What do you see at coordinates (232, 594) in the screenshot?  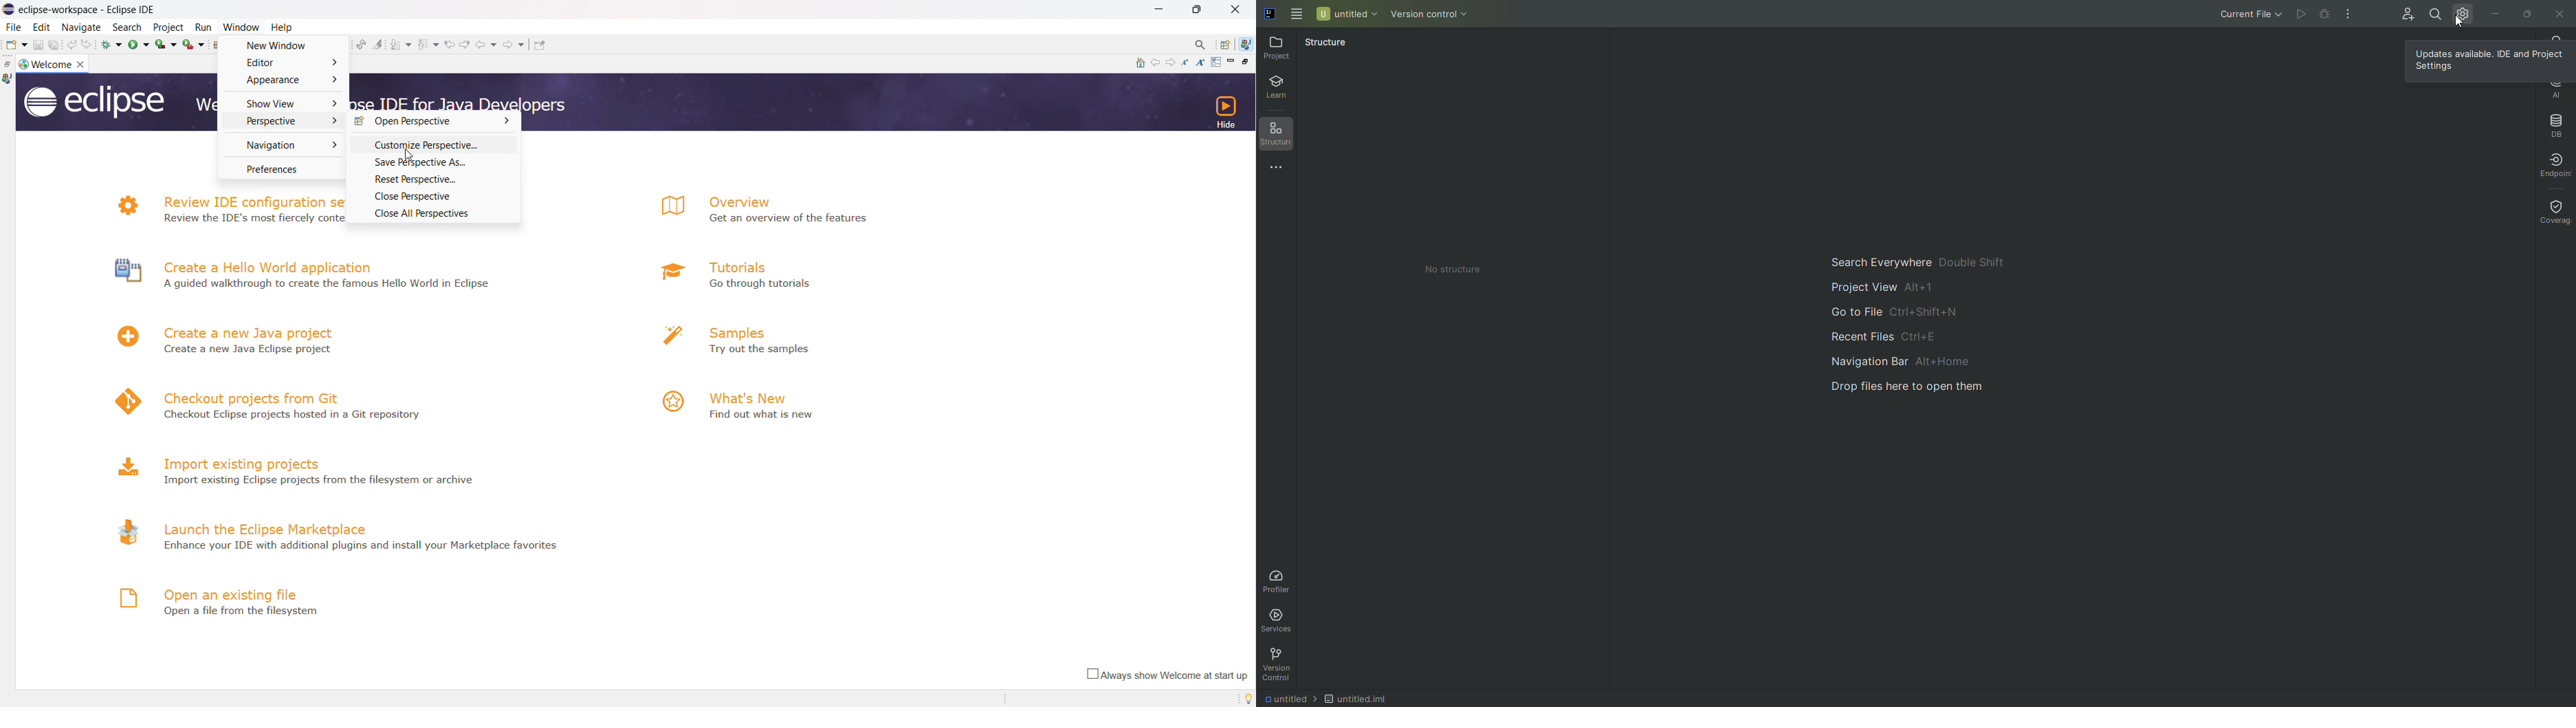 I see `open an existing file` at bounding box center [232, 594].